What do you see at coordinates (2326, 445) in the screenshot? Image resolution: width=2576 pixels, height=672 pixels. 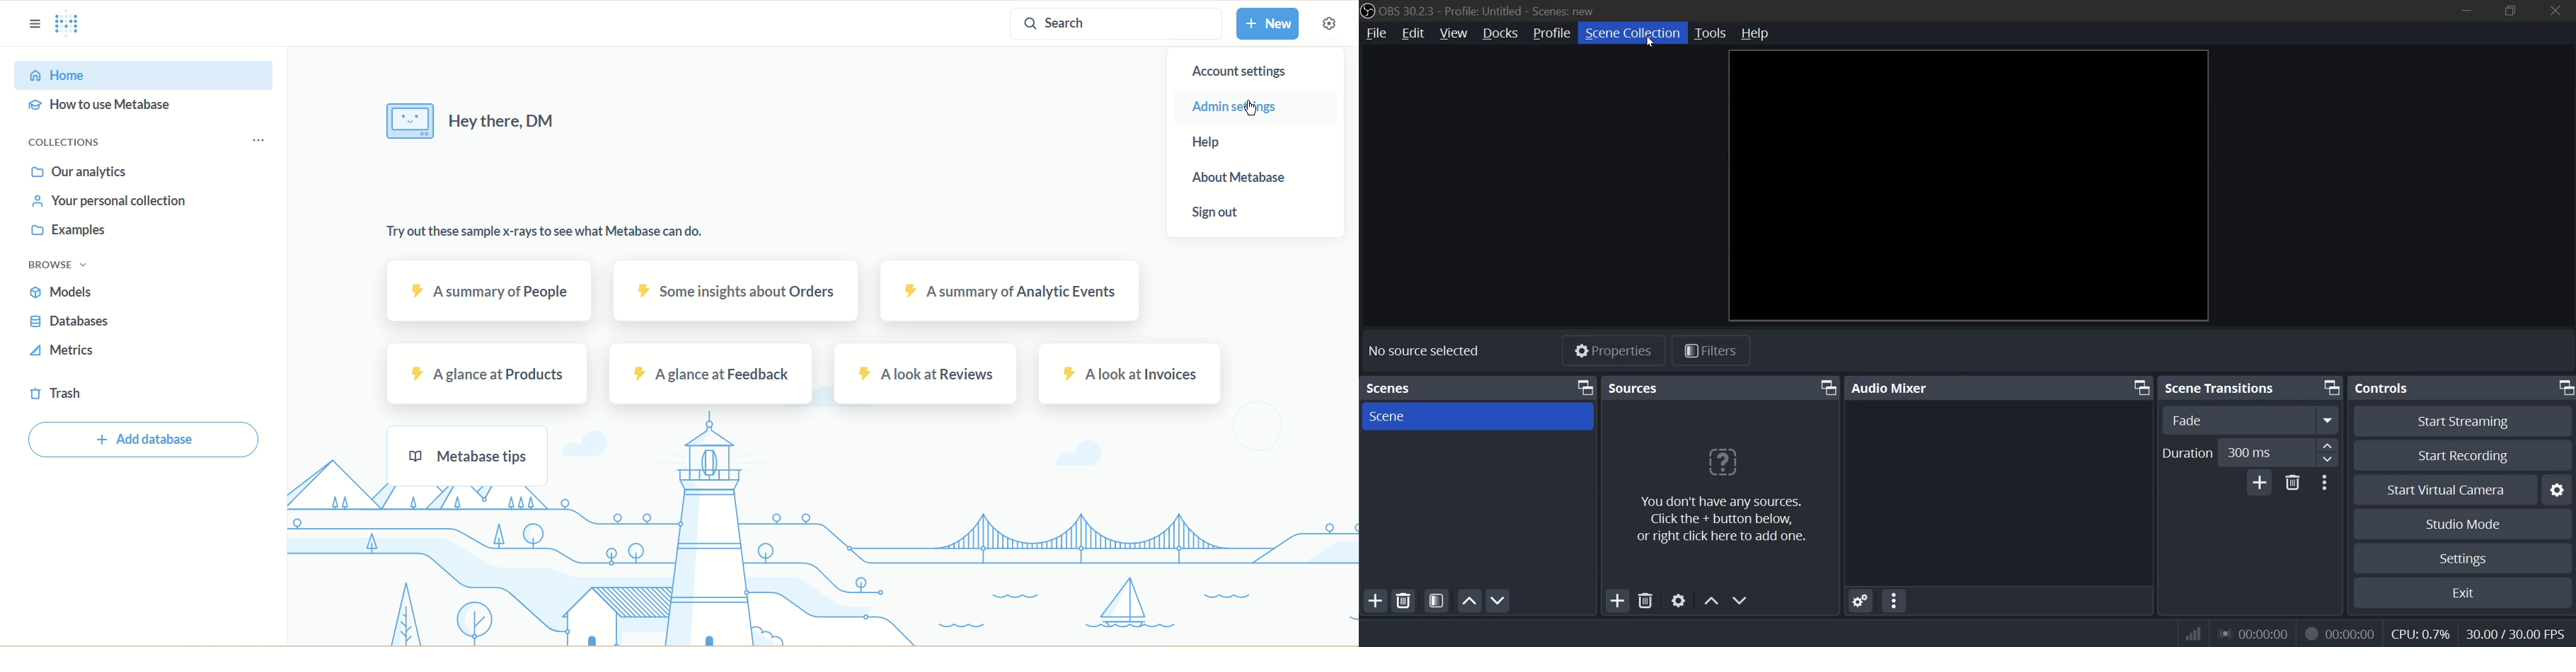 I see `up` at bounding box center [2326, 445].